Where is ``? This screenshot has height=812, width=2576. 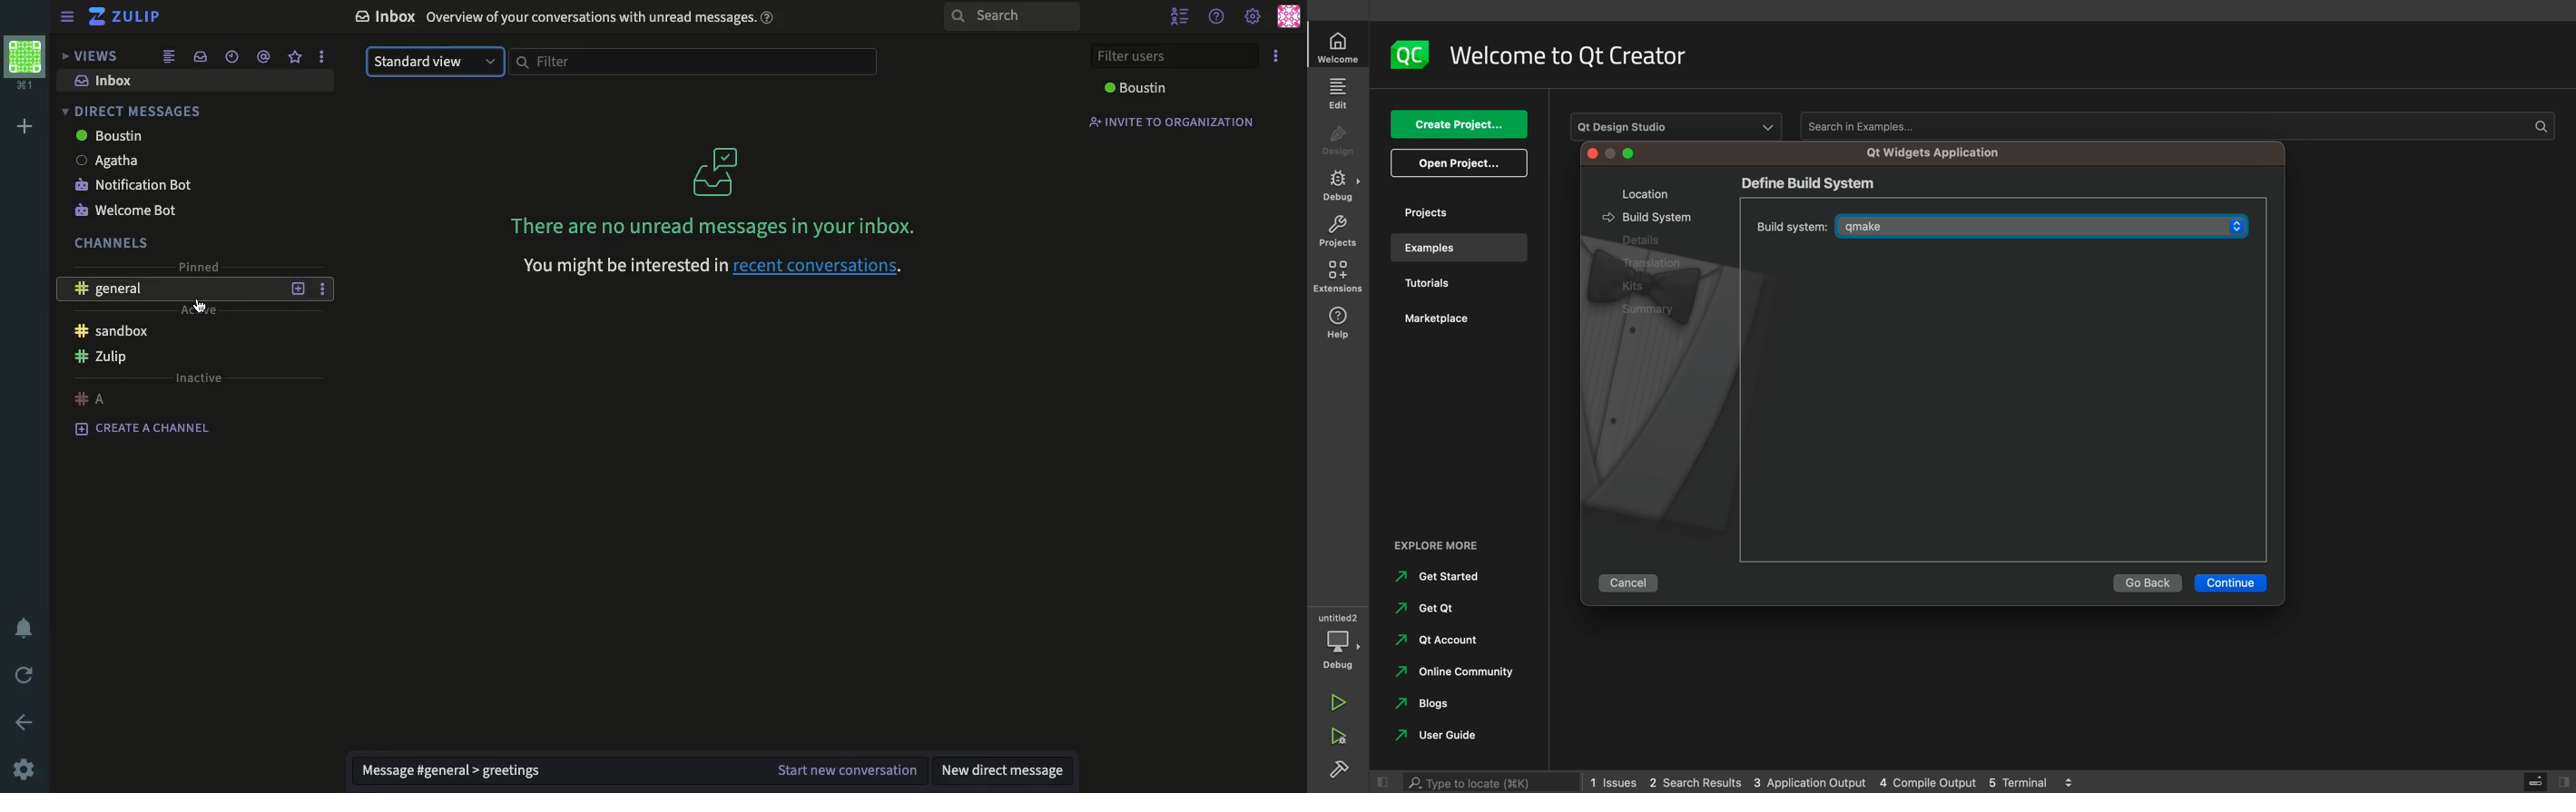
 is located at coordinates (1386, 781).